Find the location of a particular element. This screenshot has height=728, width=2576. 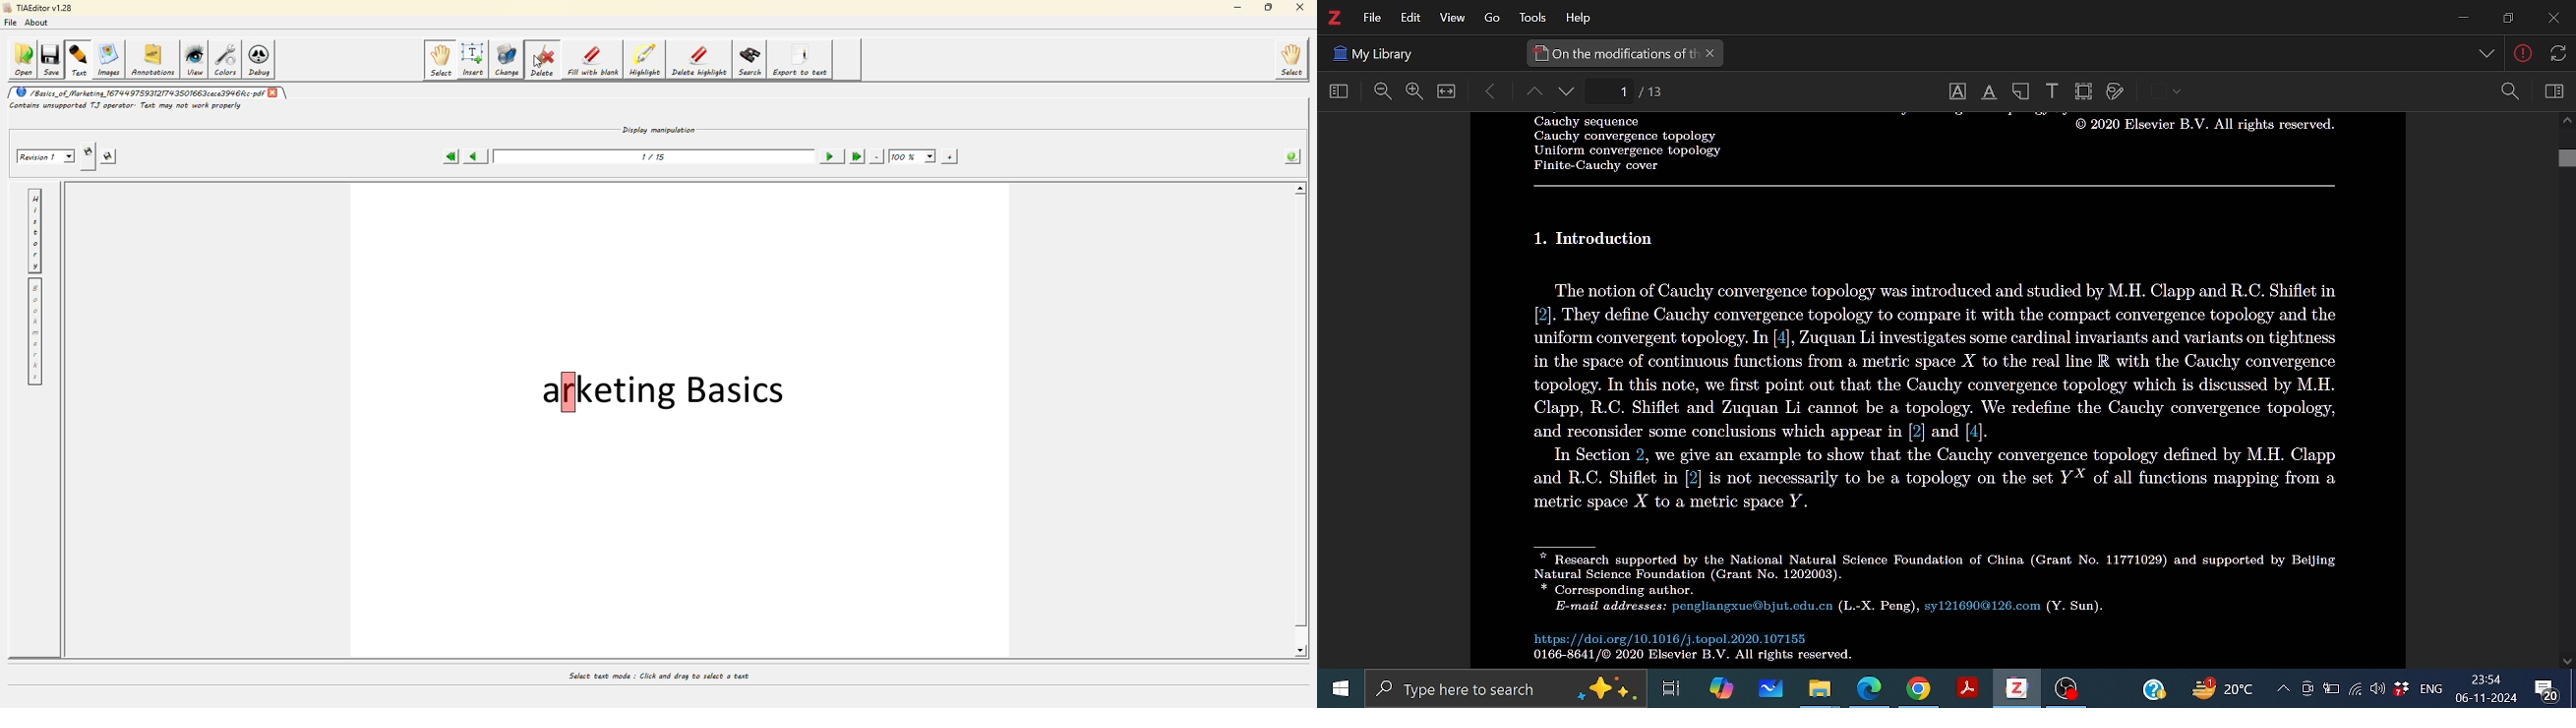

Zotero is located at coordinates (1334, 18).